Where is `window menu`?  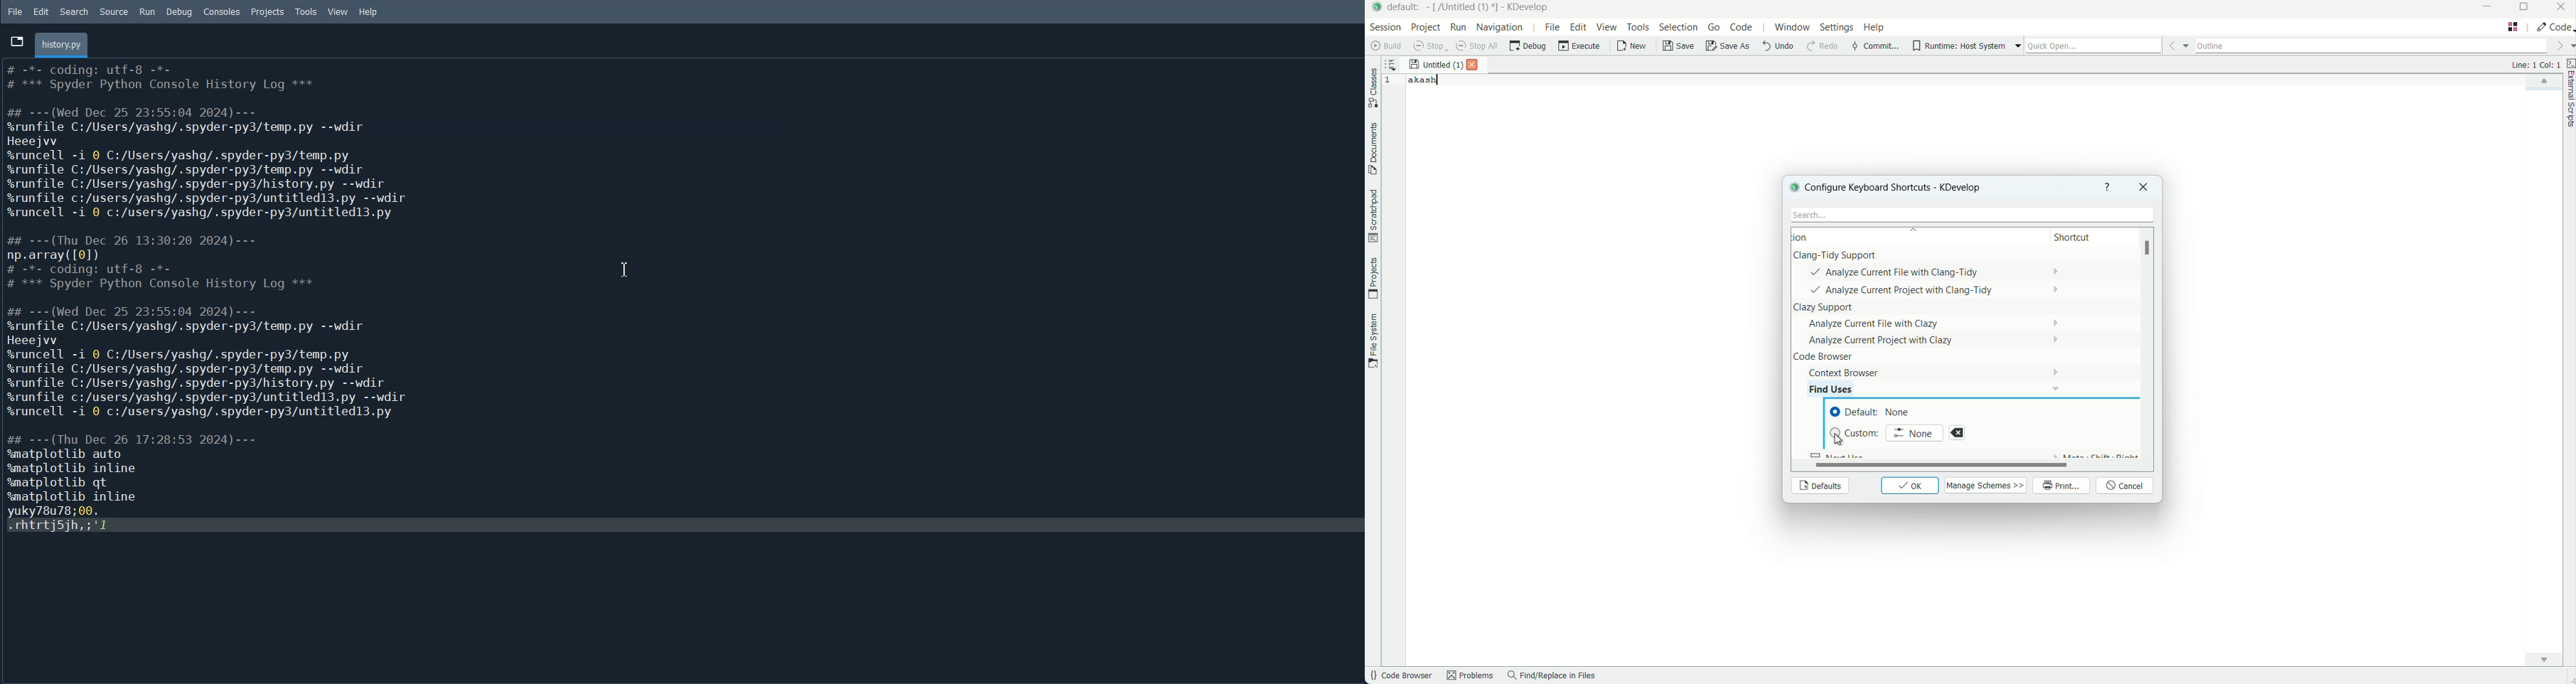
window menu is located at coordinates (1792, 29).